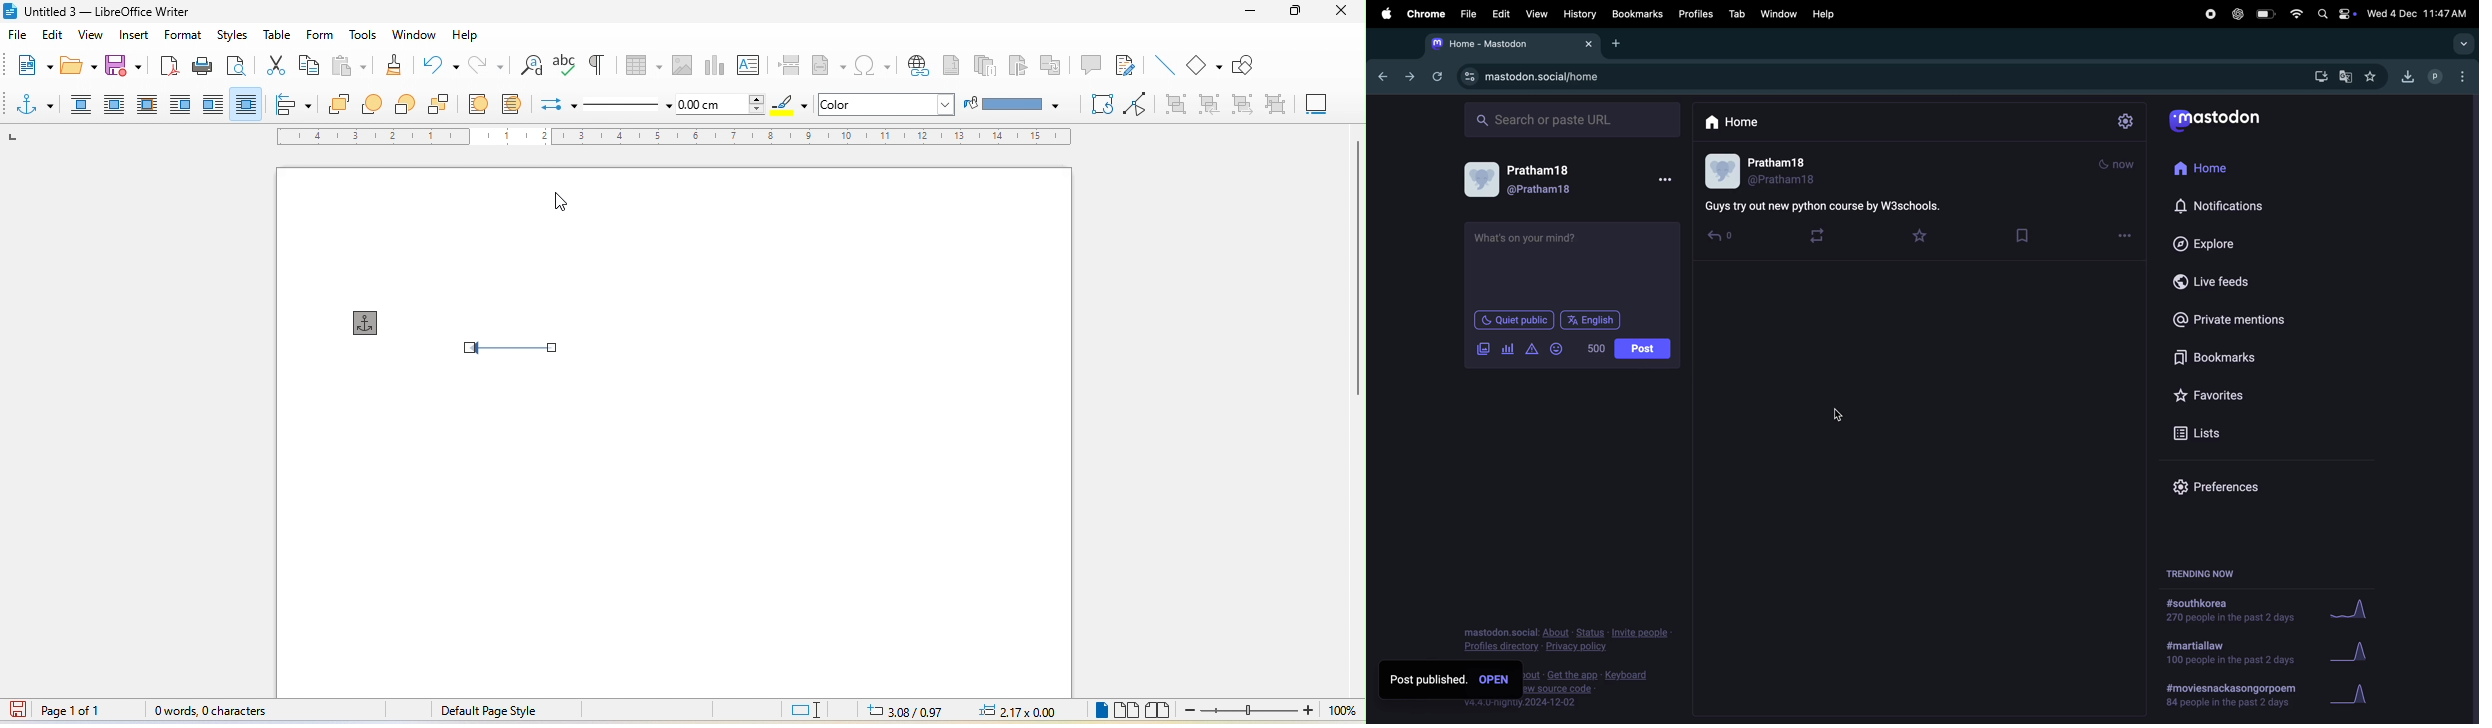 Image resolution: width=2492 pixels, height=728 pixels. I want to click on styles, so click(231, 36).